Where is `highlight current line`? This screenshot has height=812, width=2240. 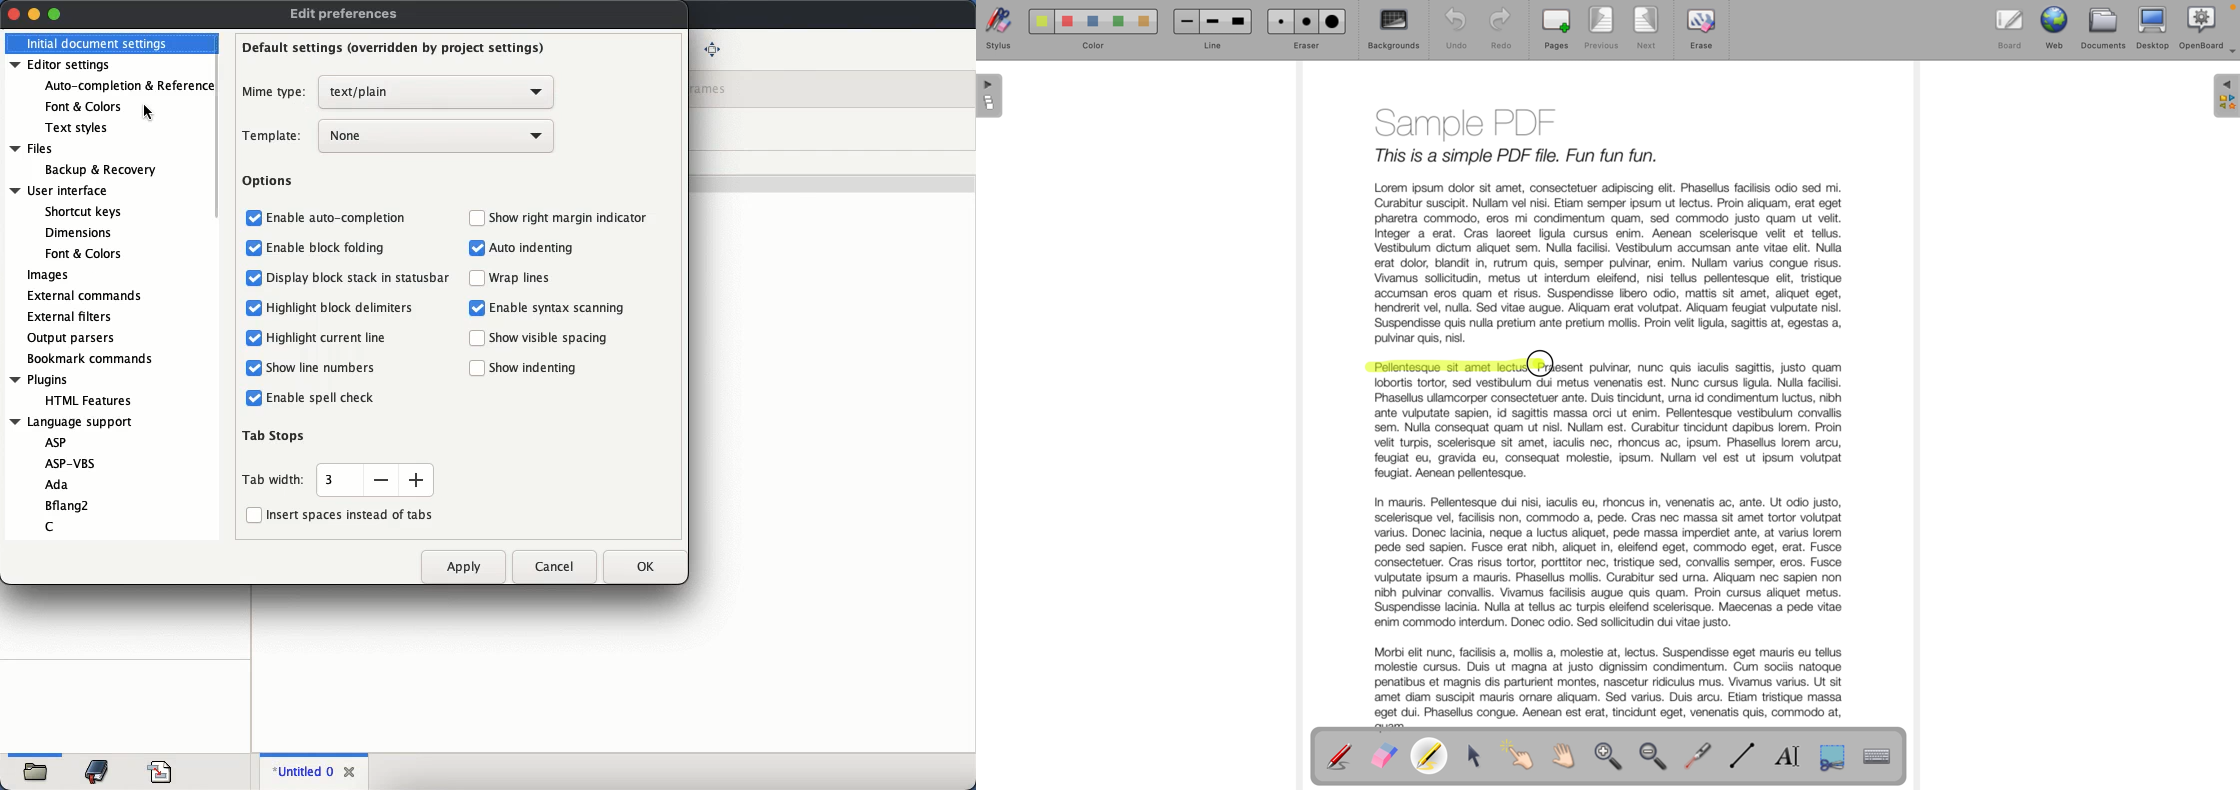 highlight current line is located at coordinates (316, 338).